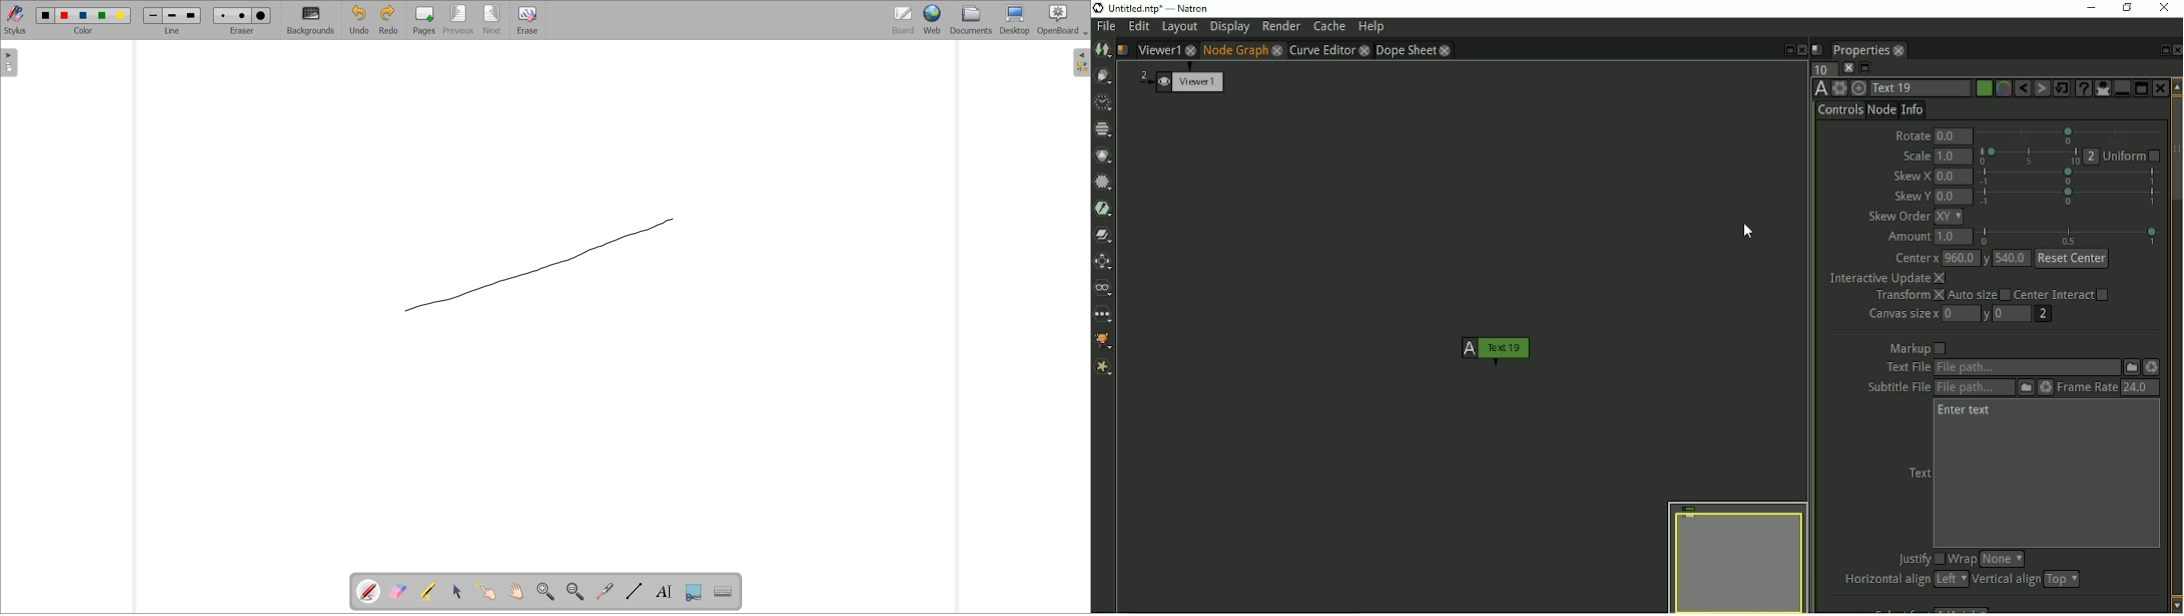 This screenshot has height=616, width=2184. I want to click on Close, so click(2176, 50).